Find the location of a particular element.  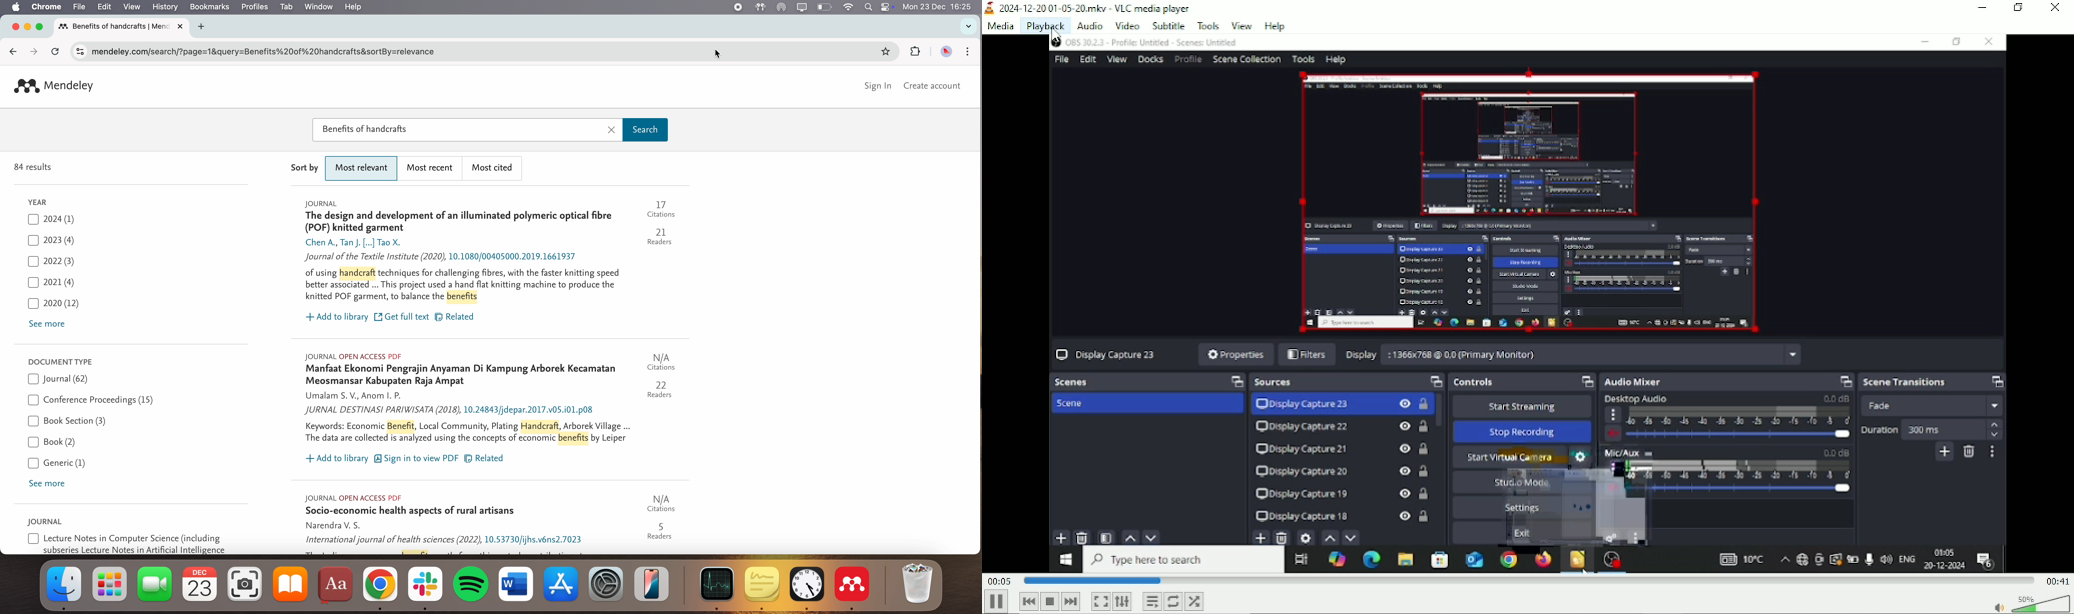

2023 is located at coordinates (53, 240).